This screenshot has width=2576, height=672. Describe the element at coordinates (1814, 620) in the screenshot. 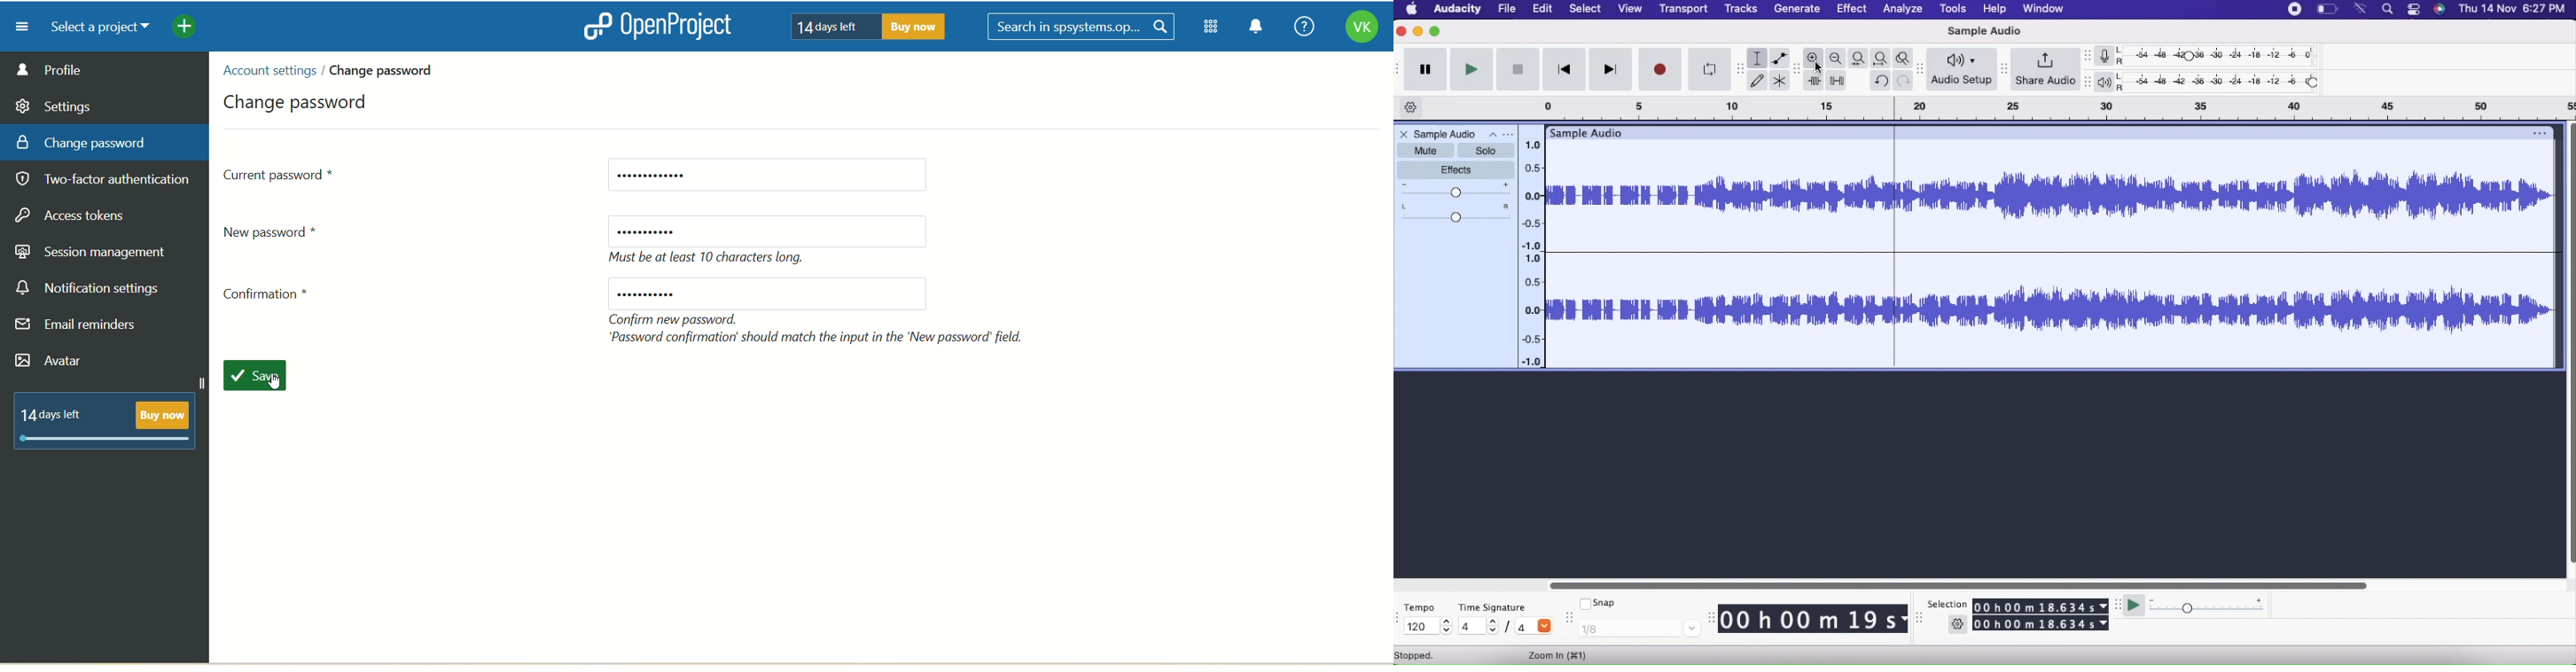

I see `00 h 00 m 19 s` at that location.